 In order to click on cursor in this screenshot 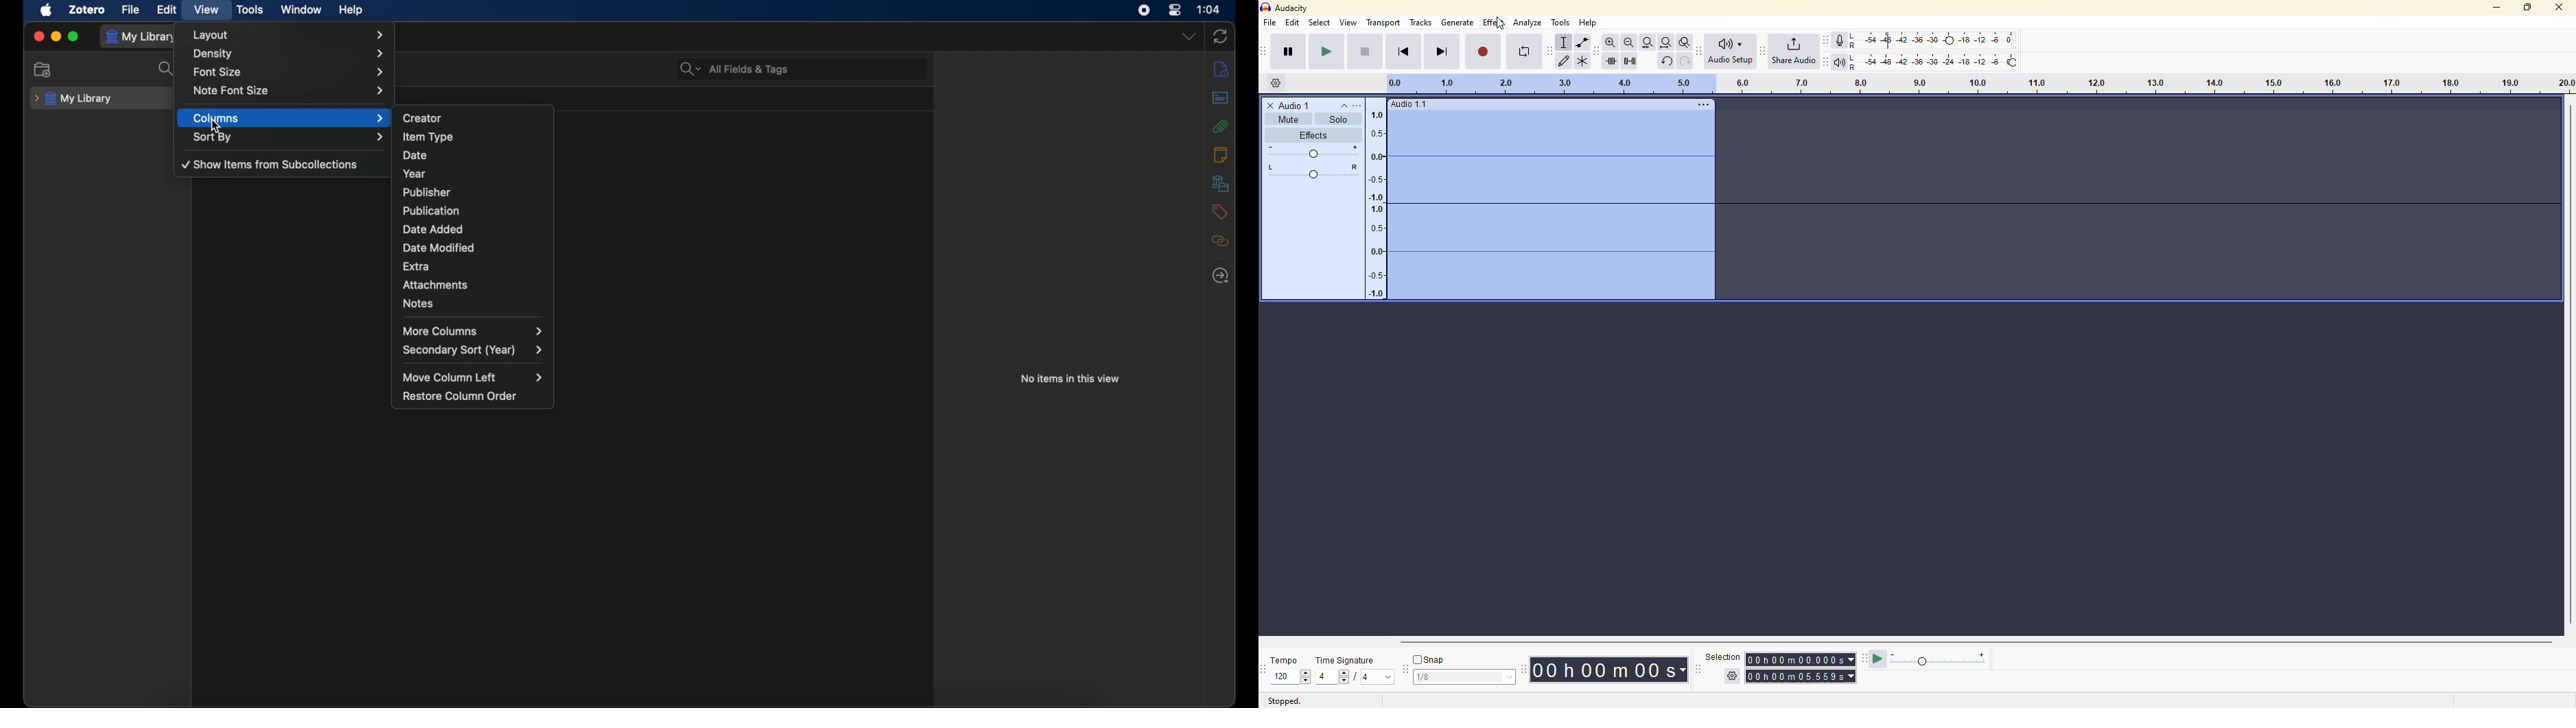, I will do `click(216, 126)`.